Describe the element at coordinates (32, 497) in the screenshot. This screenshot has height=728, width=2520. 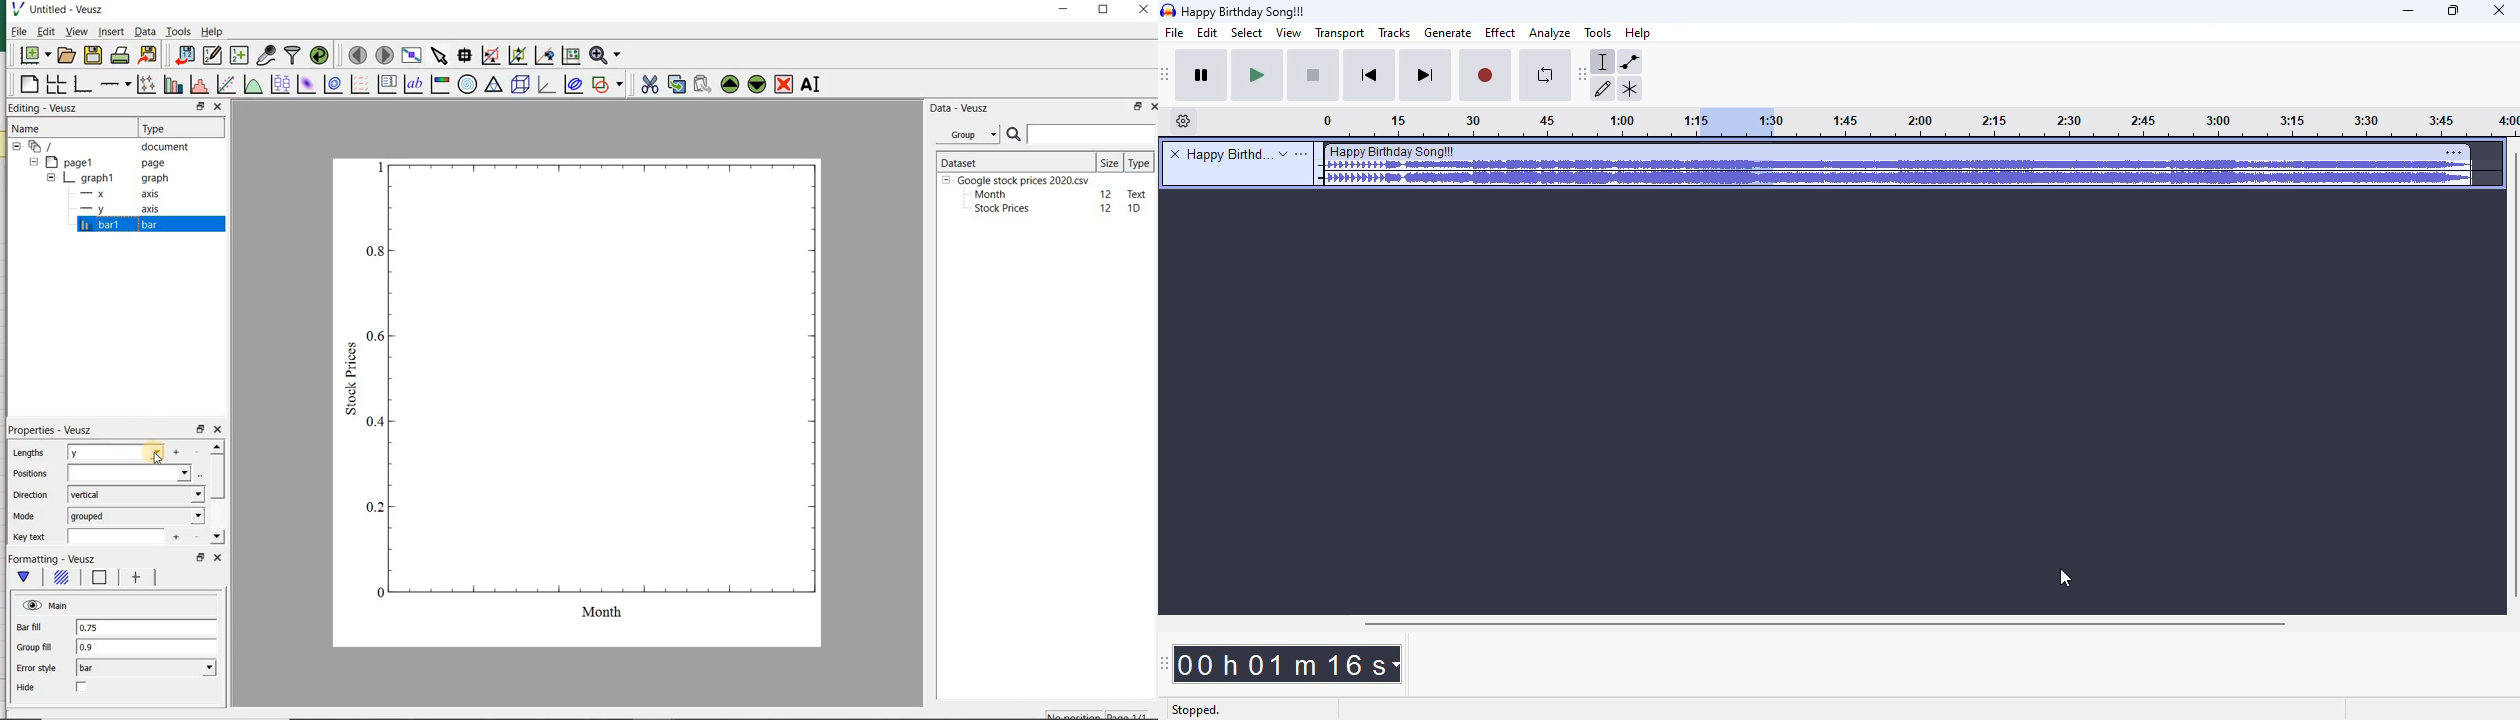
I see `Direction` at that location.